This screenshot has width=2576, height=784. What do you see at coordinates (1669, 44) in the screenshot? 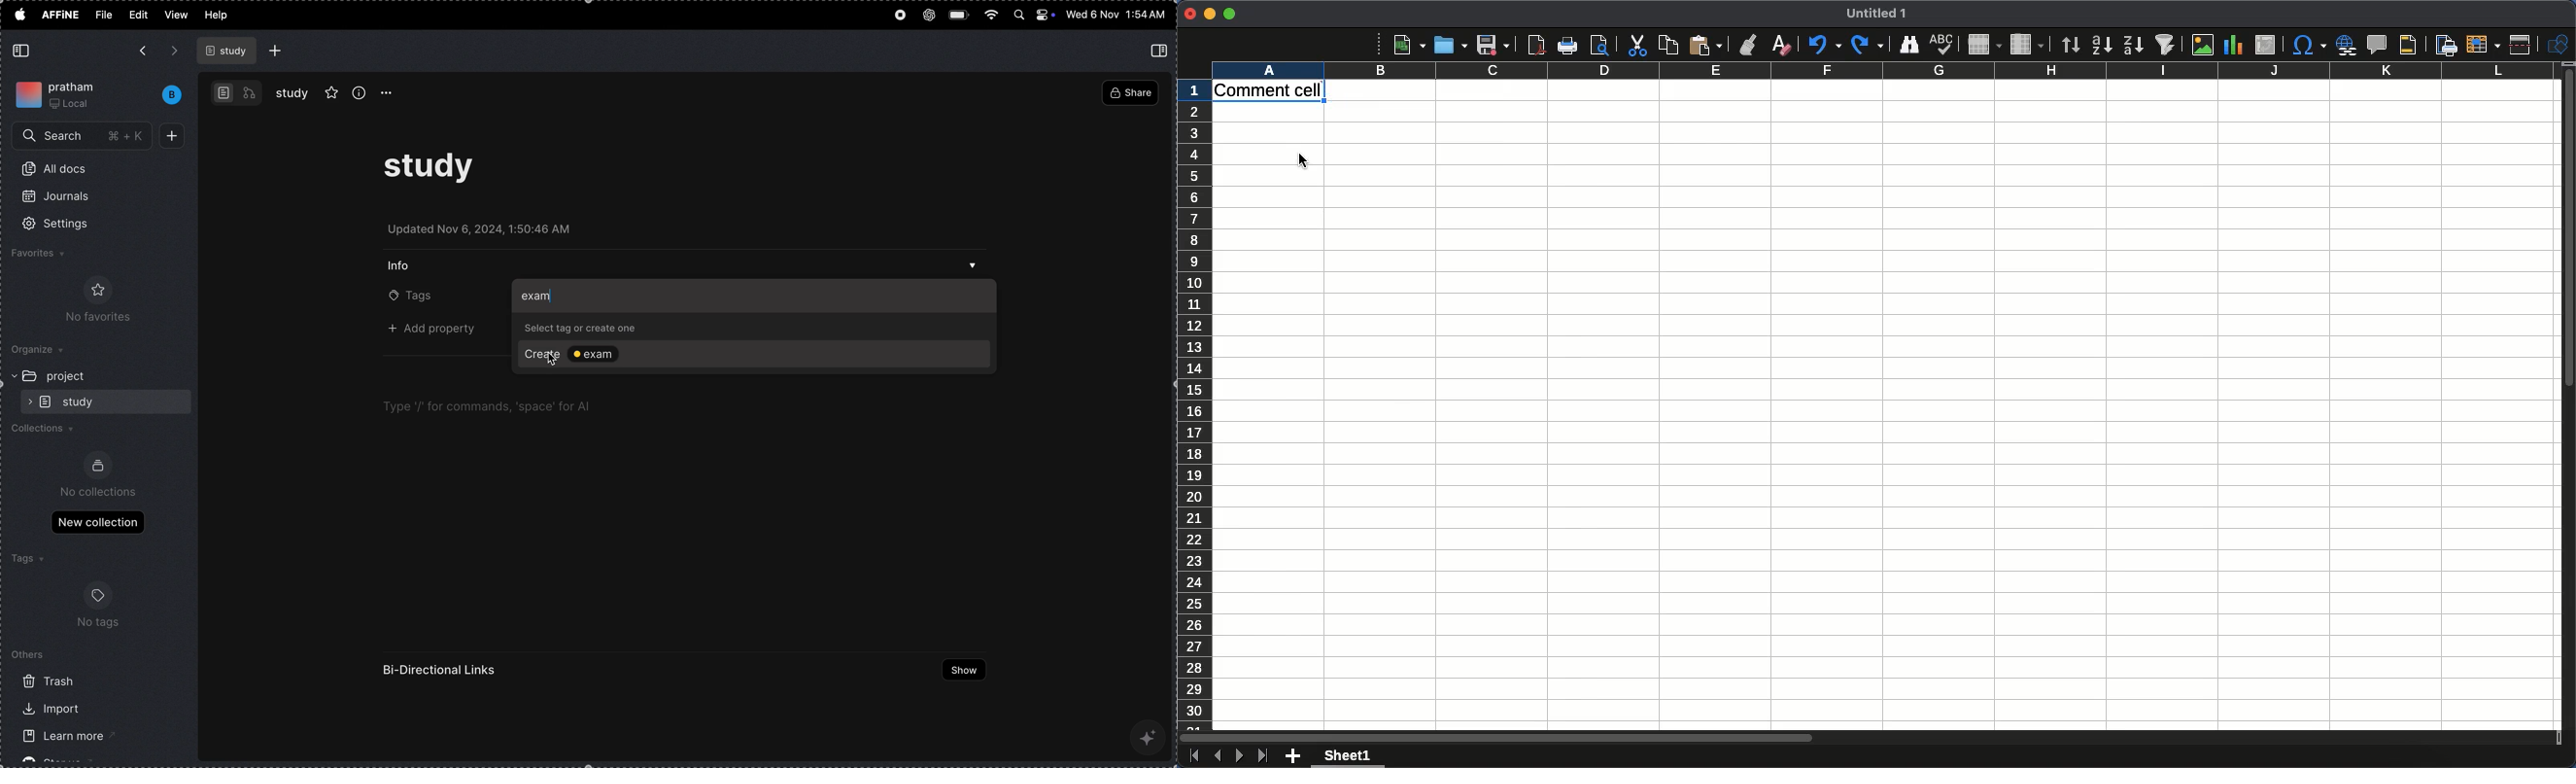
I see `Copy` at bounding box center [1669, 44].